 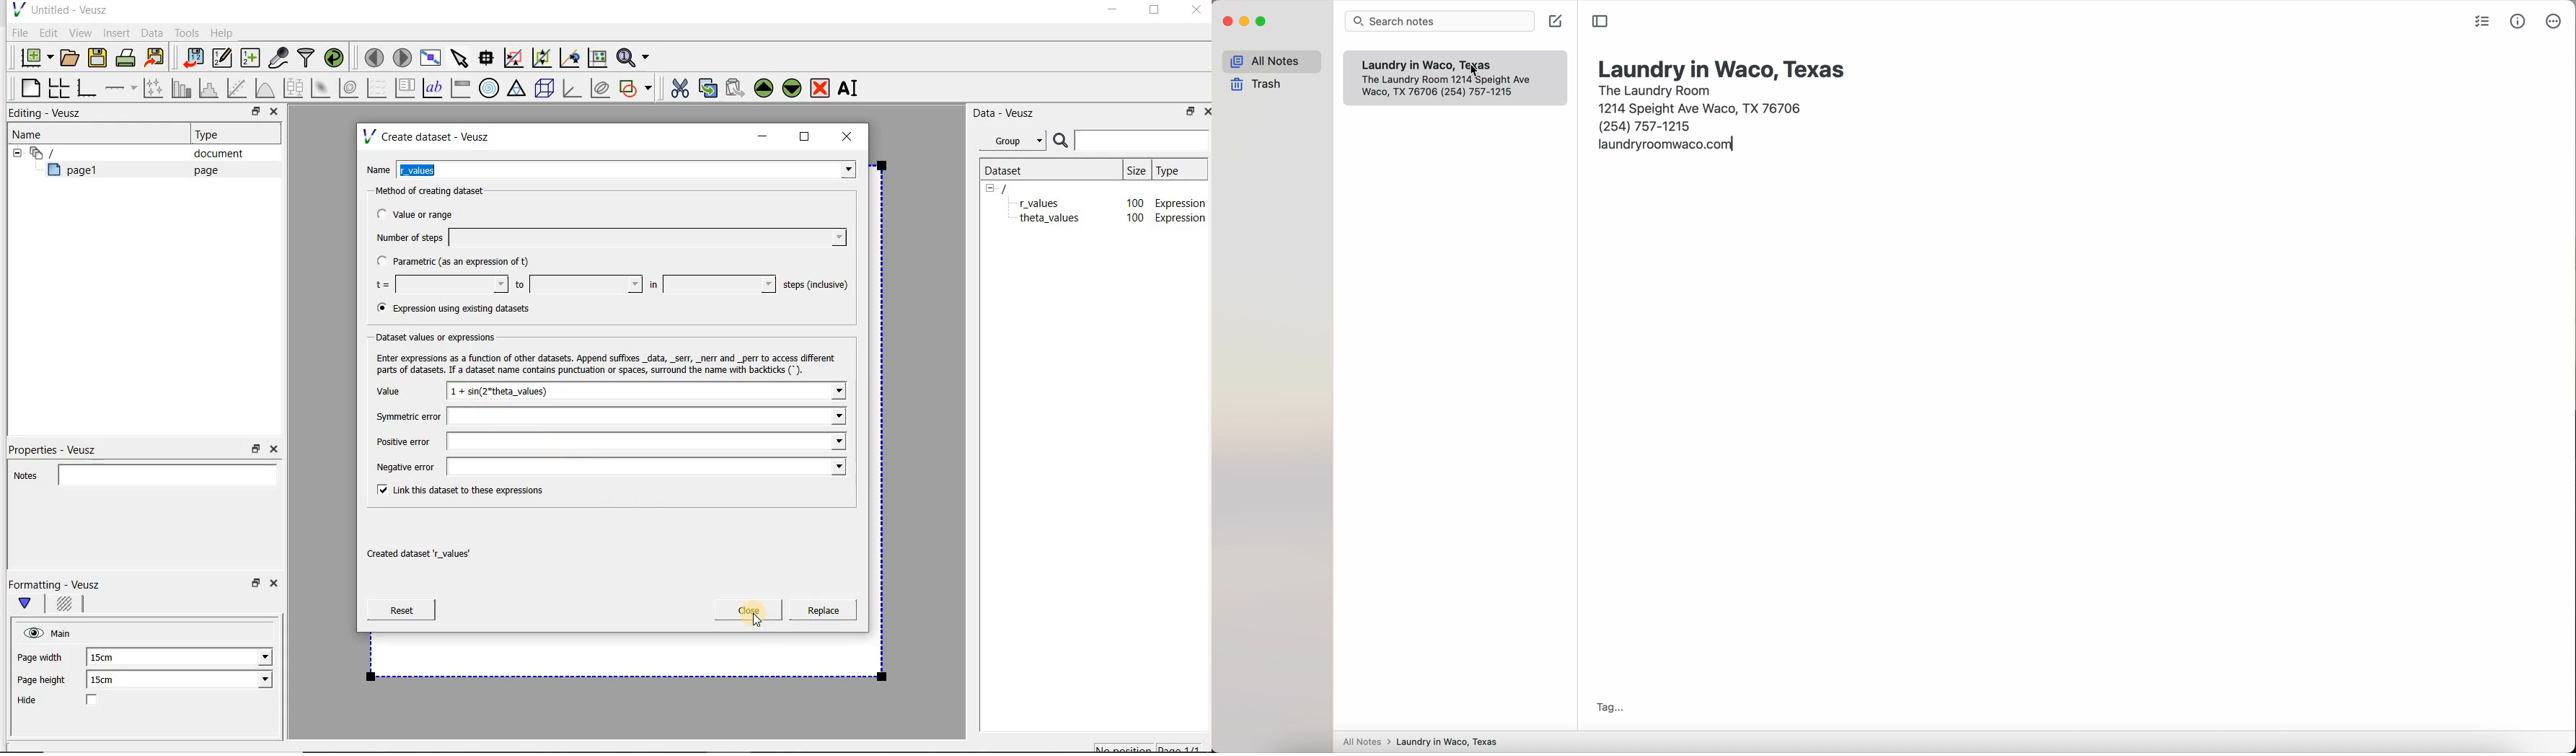 I want to click on Page width dropdown, so click(x=249, y=657).